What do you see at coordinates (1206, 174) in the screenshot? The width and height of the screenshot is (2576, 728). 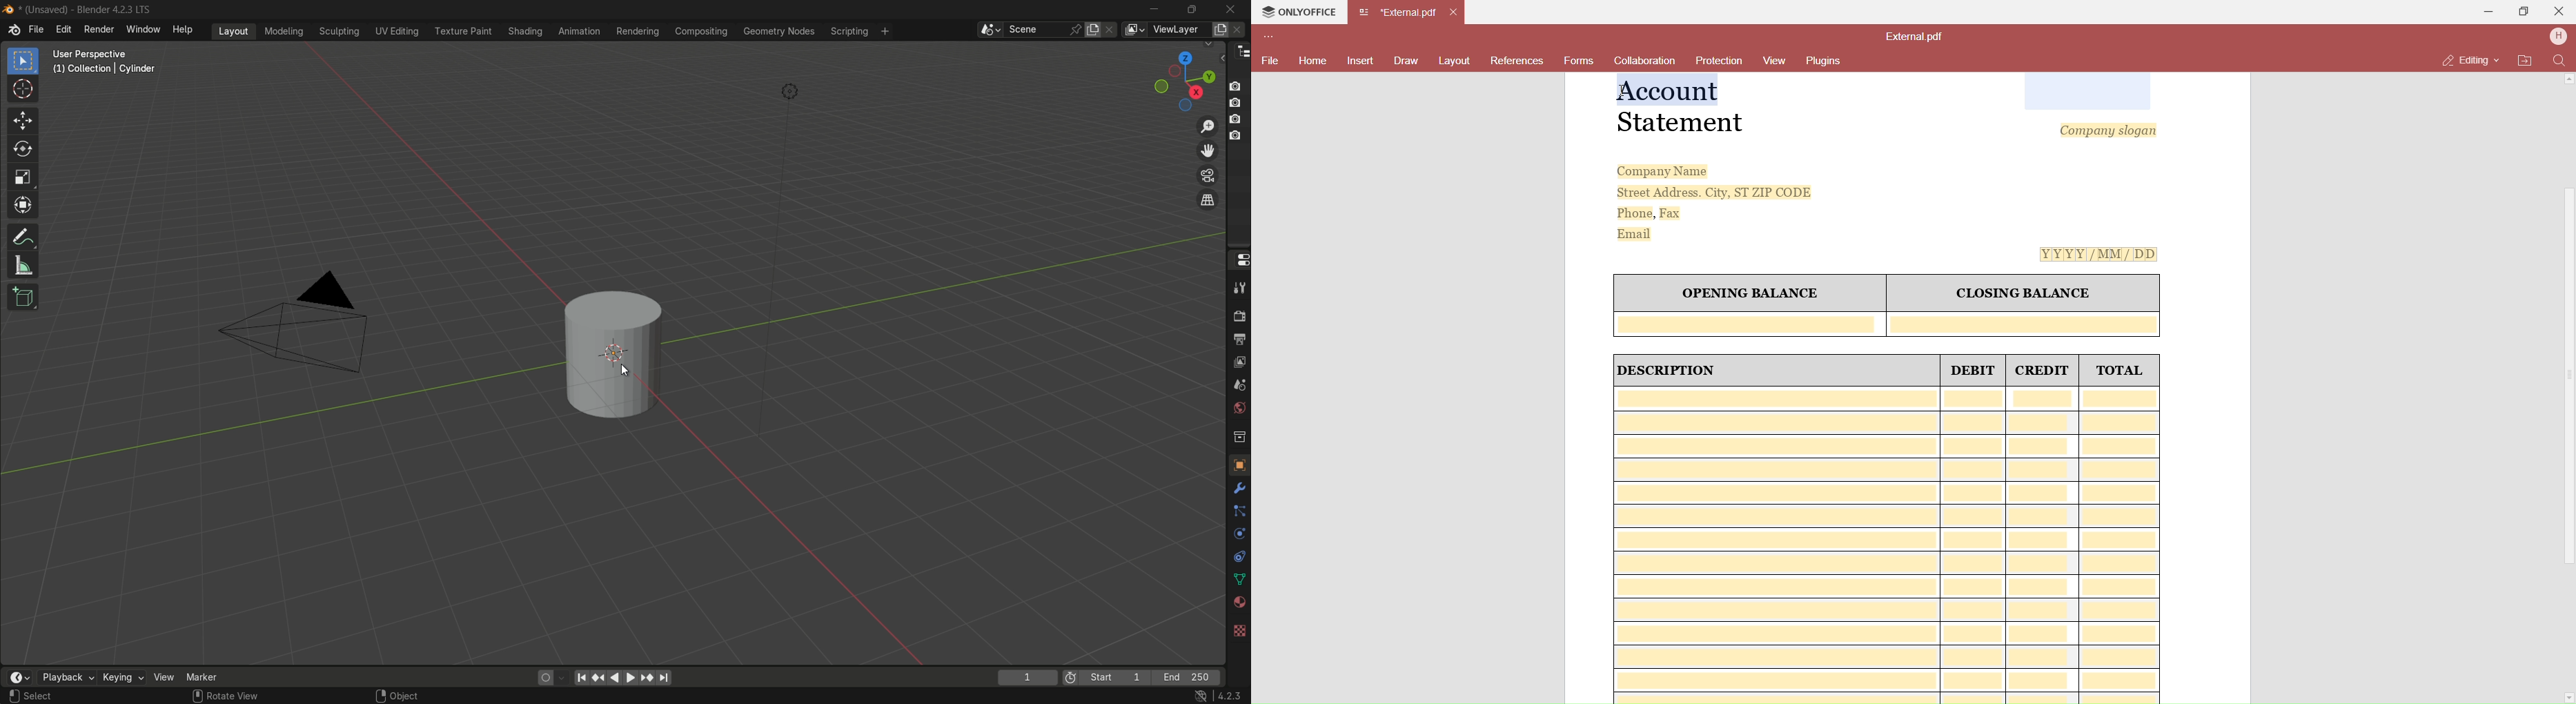 I see `toggle camera view` at bounding box center [1206, 174].